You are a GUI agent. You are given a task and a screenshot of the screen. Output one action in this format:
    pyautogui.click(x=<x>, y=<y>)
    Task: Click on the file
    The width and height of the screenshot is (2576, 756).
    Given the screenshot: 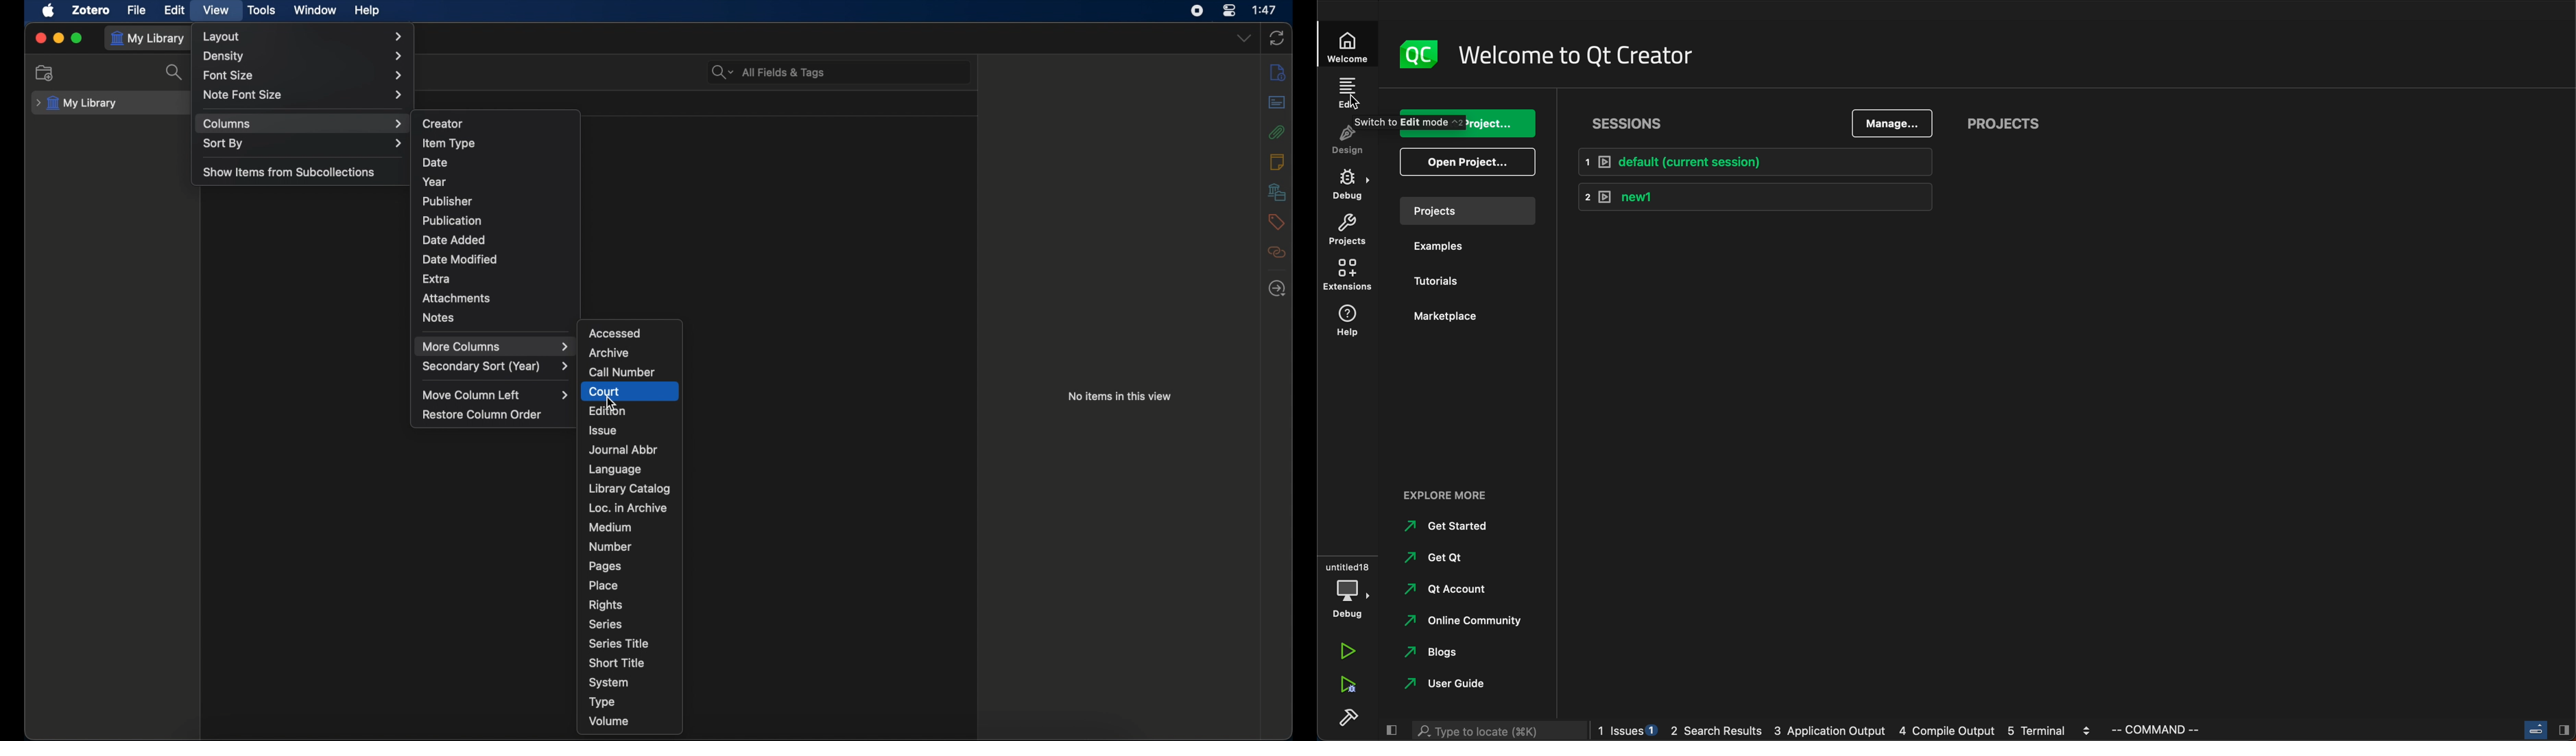 What is the action you would take?
    pyautogui.click(x=136, y=10)
    